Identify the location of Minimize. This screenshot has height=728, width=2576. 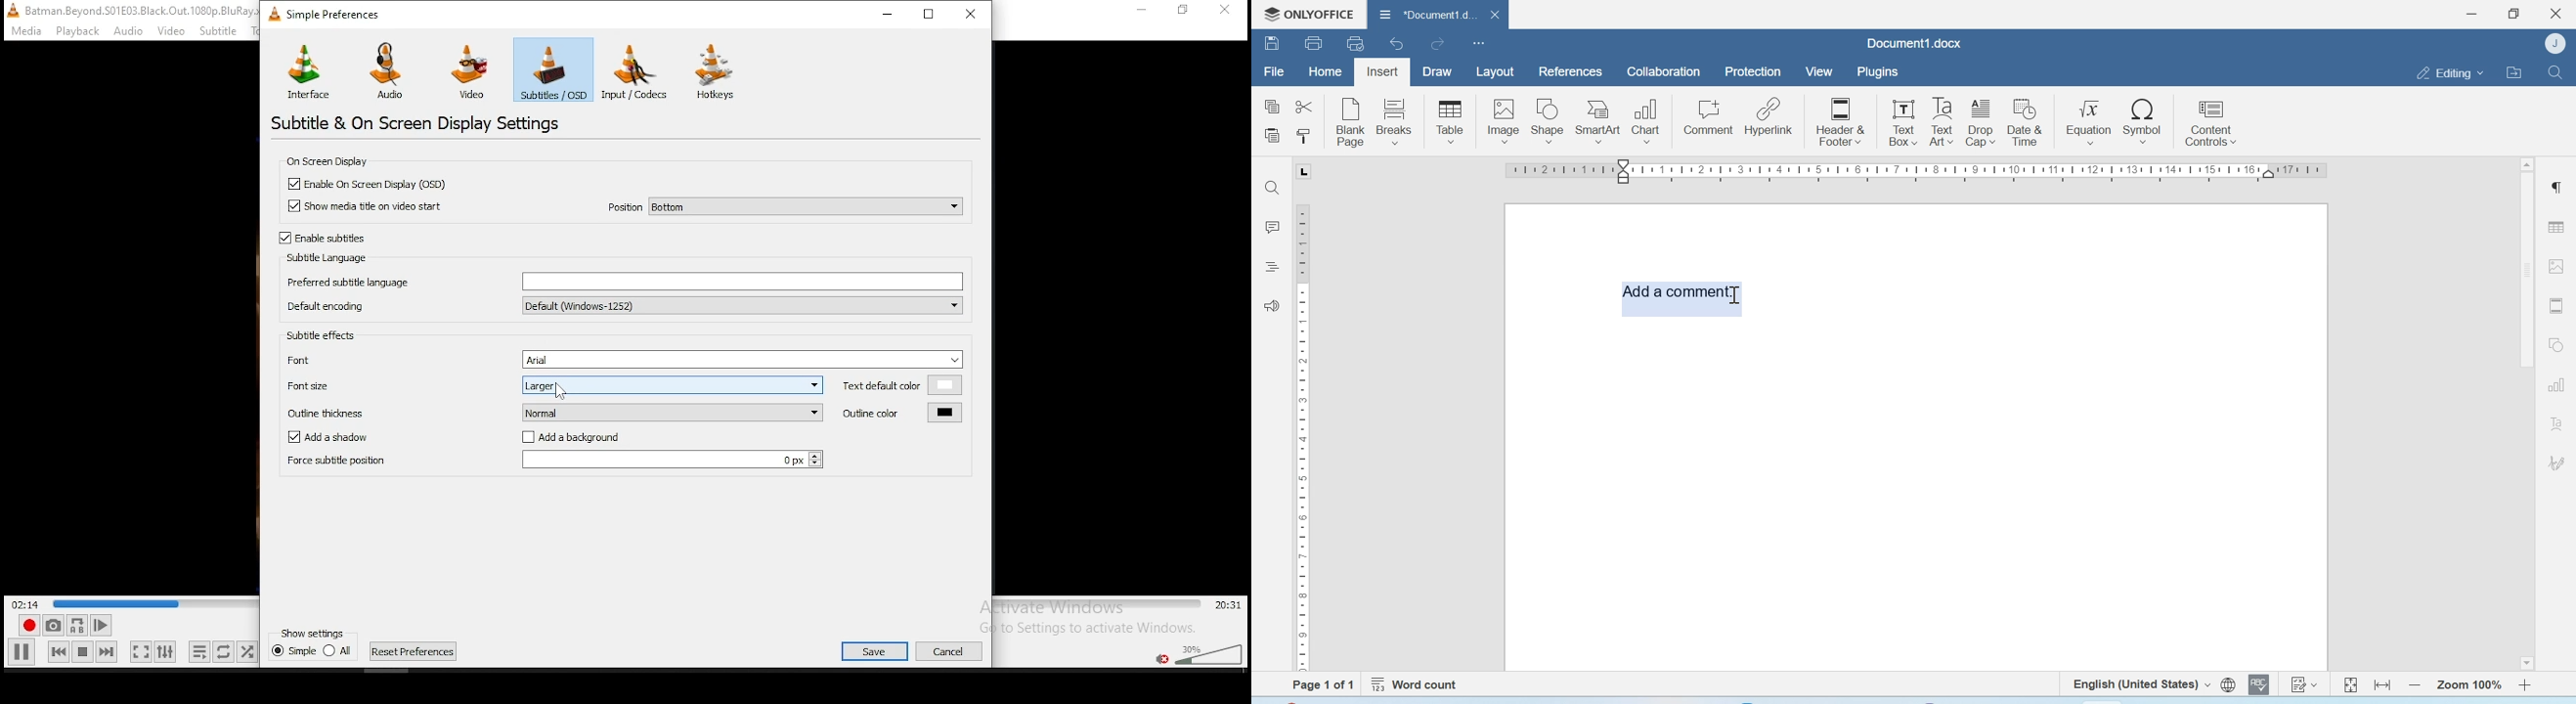
(2473, 14).